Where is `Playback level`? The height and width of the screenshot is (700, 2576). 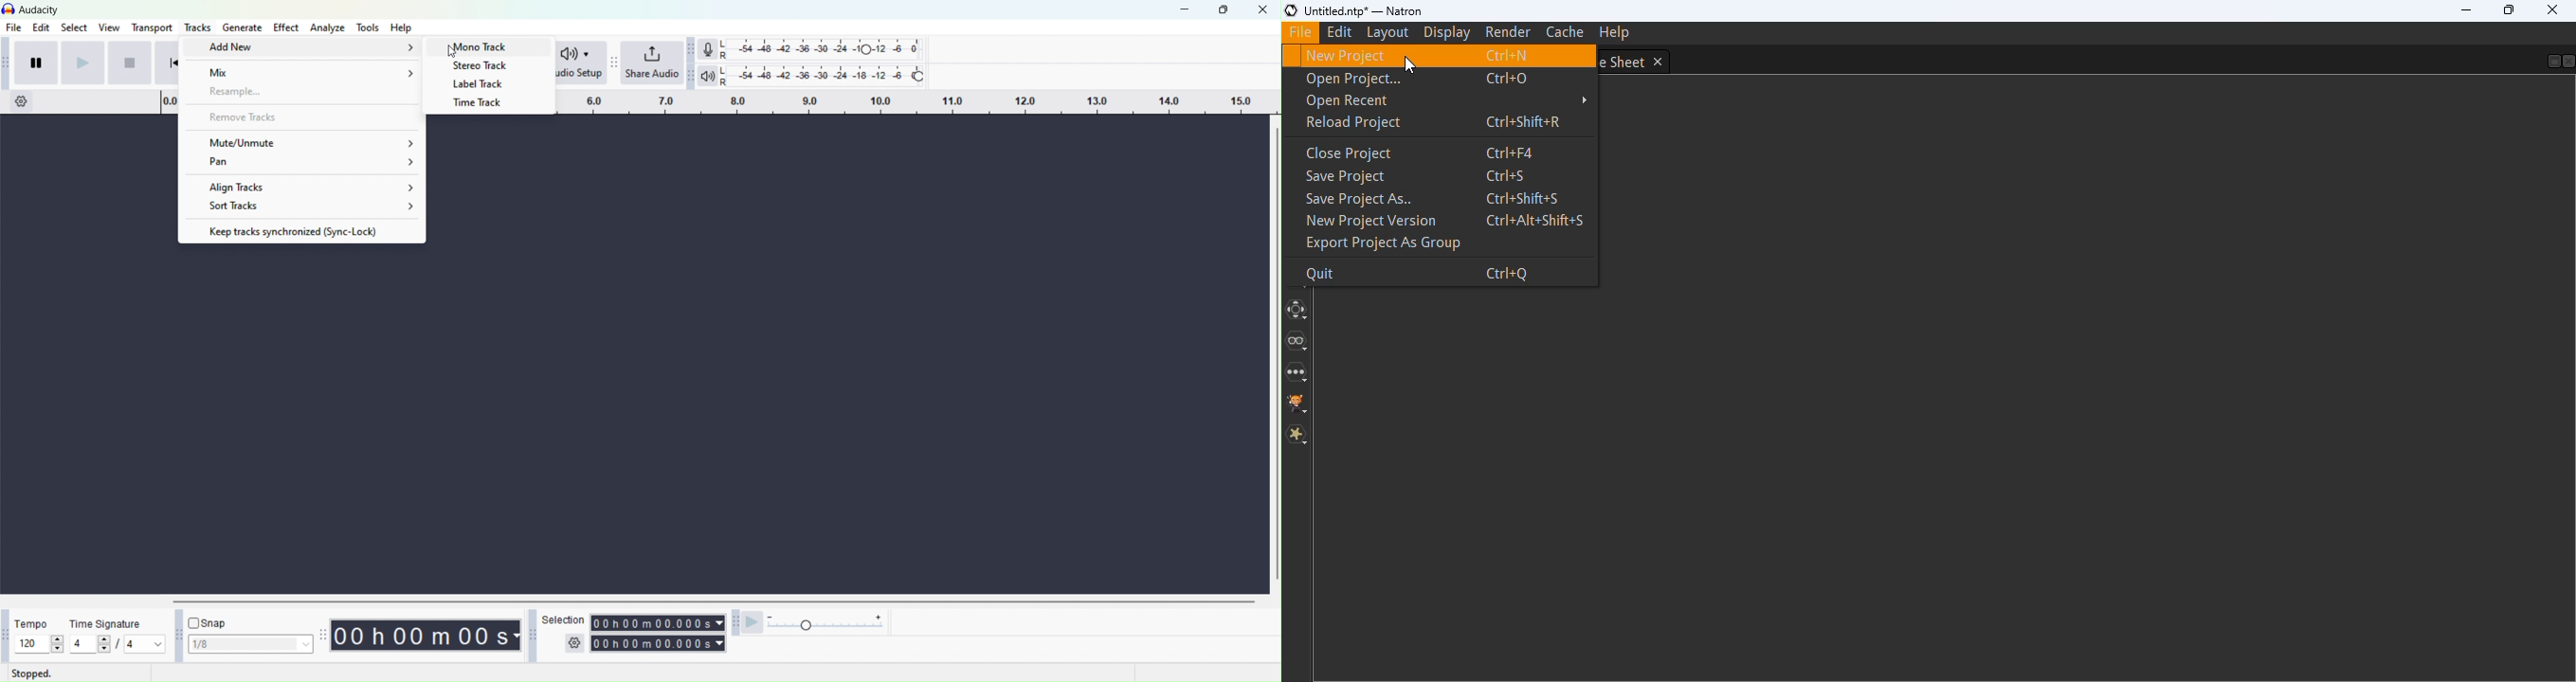
Playback level is located at coordinates (822, 76).